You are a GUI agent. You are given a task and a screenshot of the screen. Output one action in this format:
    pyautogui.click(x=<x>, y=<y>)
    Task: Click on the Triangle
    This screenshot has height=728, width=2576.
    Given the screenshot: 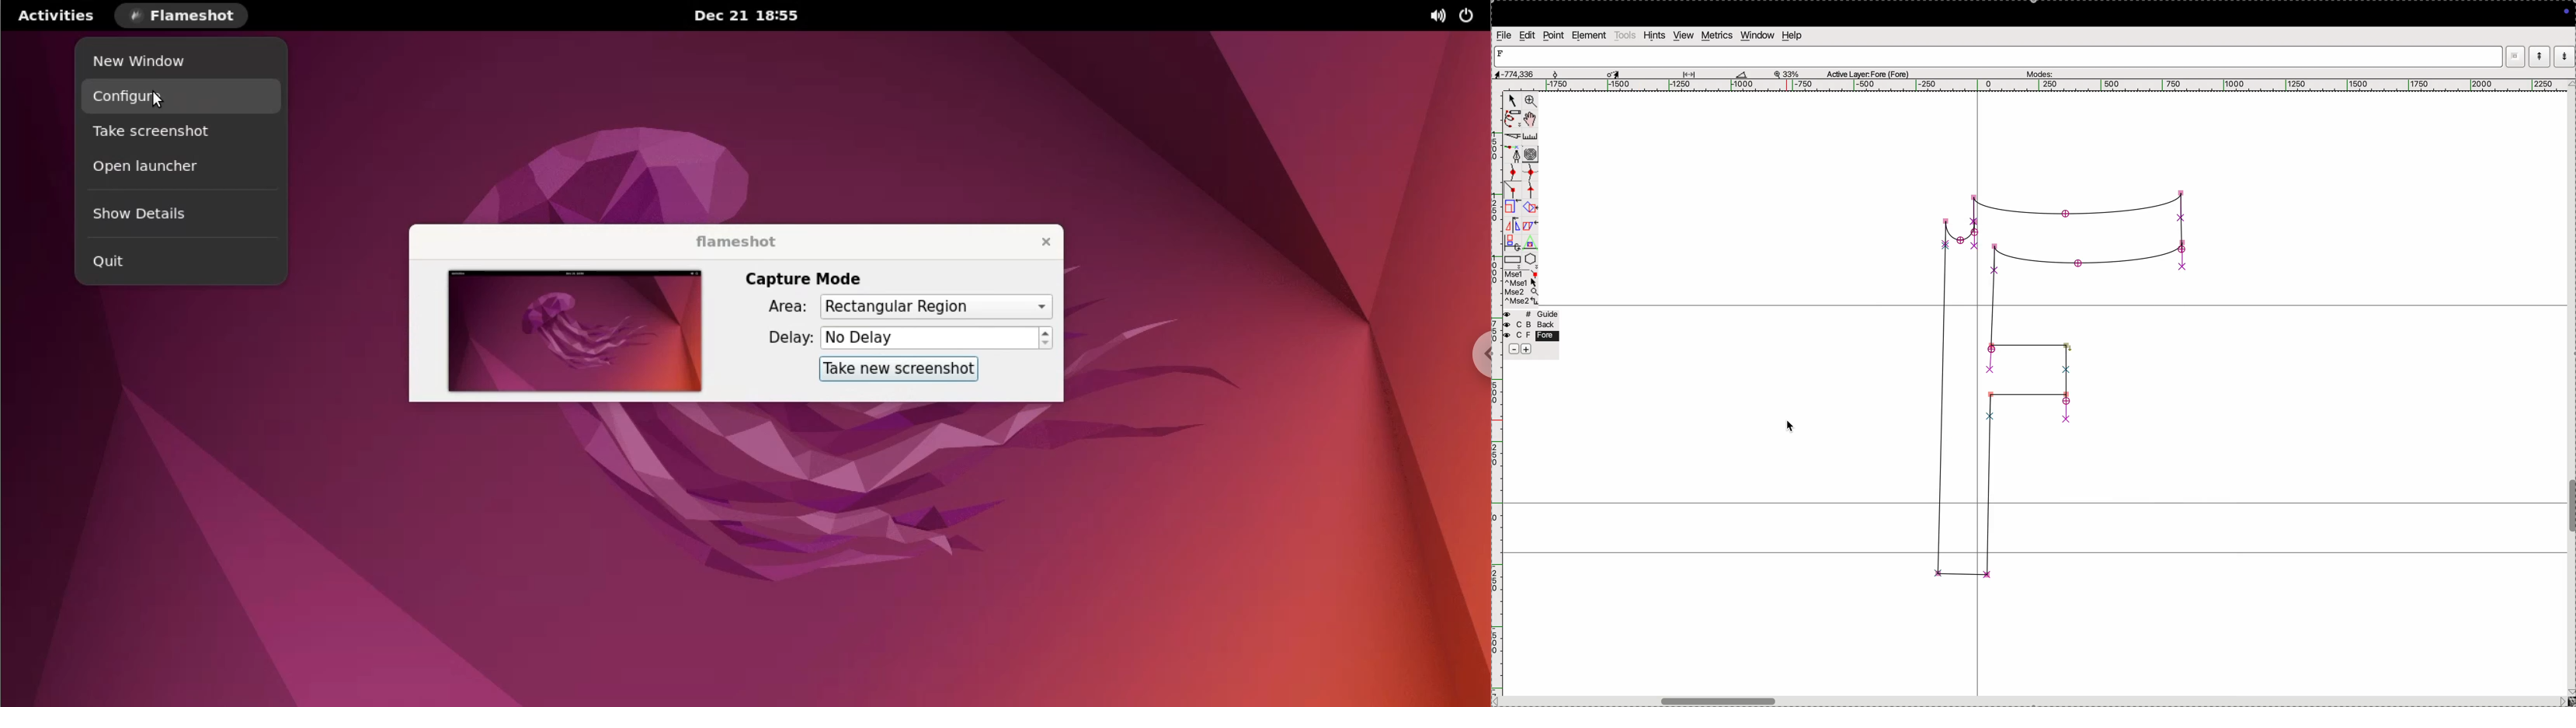 What is the action you would take?
    pyautogui.click(x=1530, y=242)
    